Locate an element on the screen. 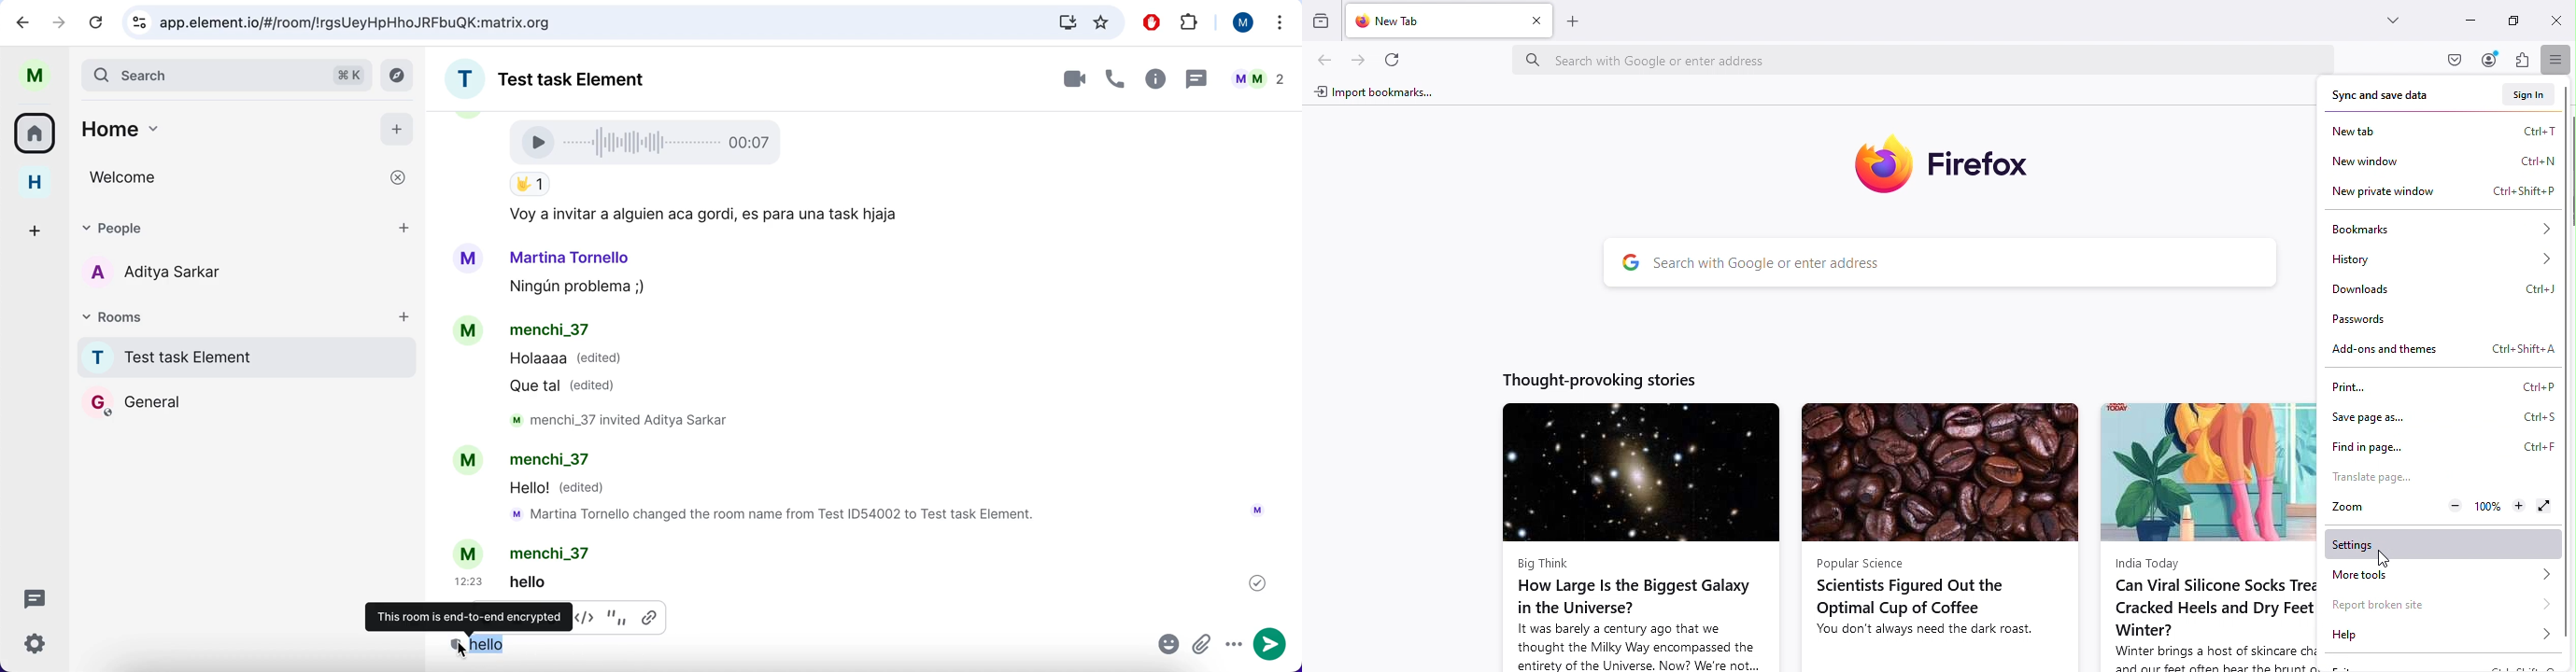 The width and height of the screenshot is (2576, 672). explore rooms is located at coordinates (400, 76).